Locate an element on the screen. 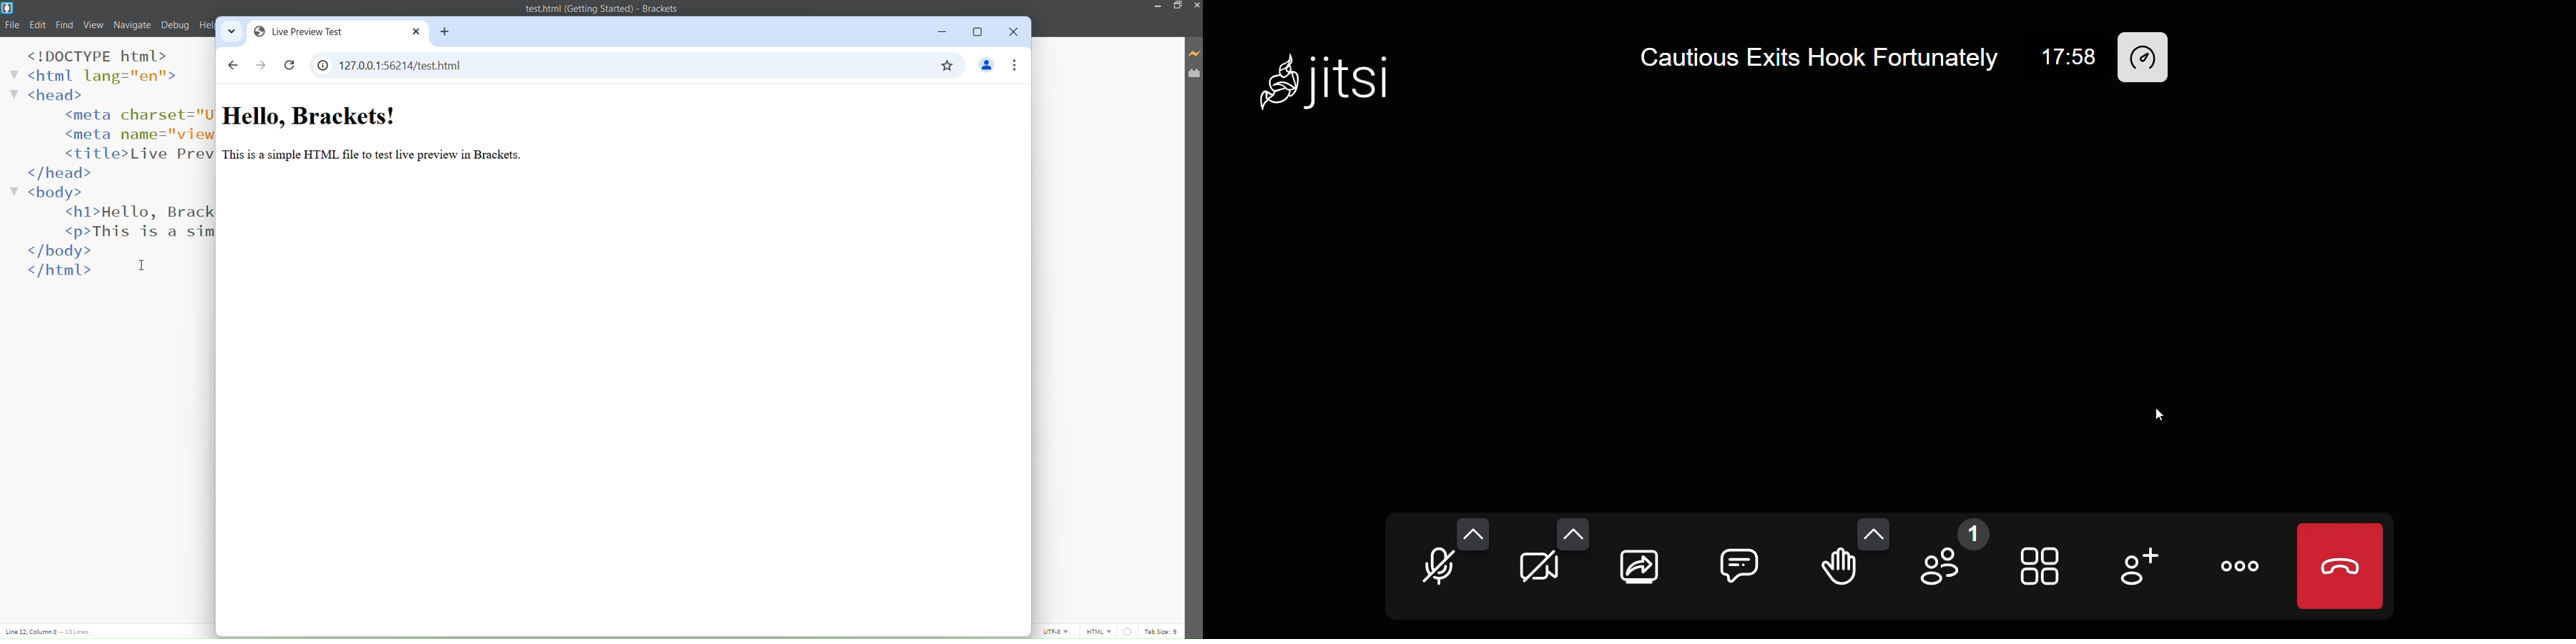 This screenshot has width=2576, height=644. Maximize is located at coordinates (977, 33).